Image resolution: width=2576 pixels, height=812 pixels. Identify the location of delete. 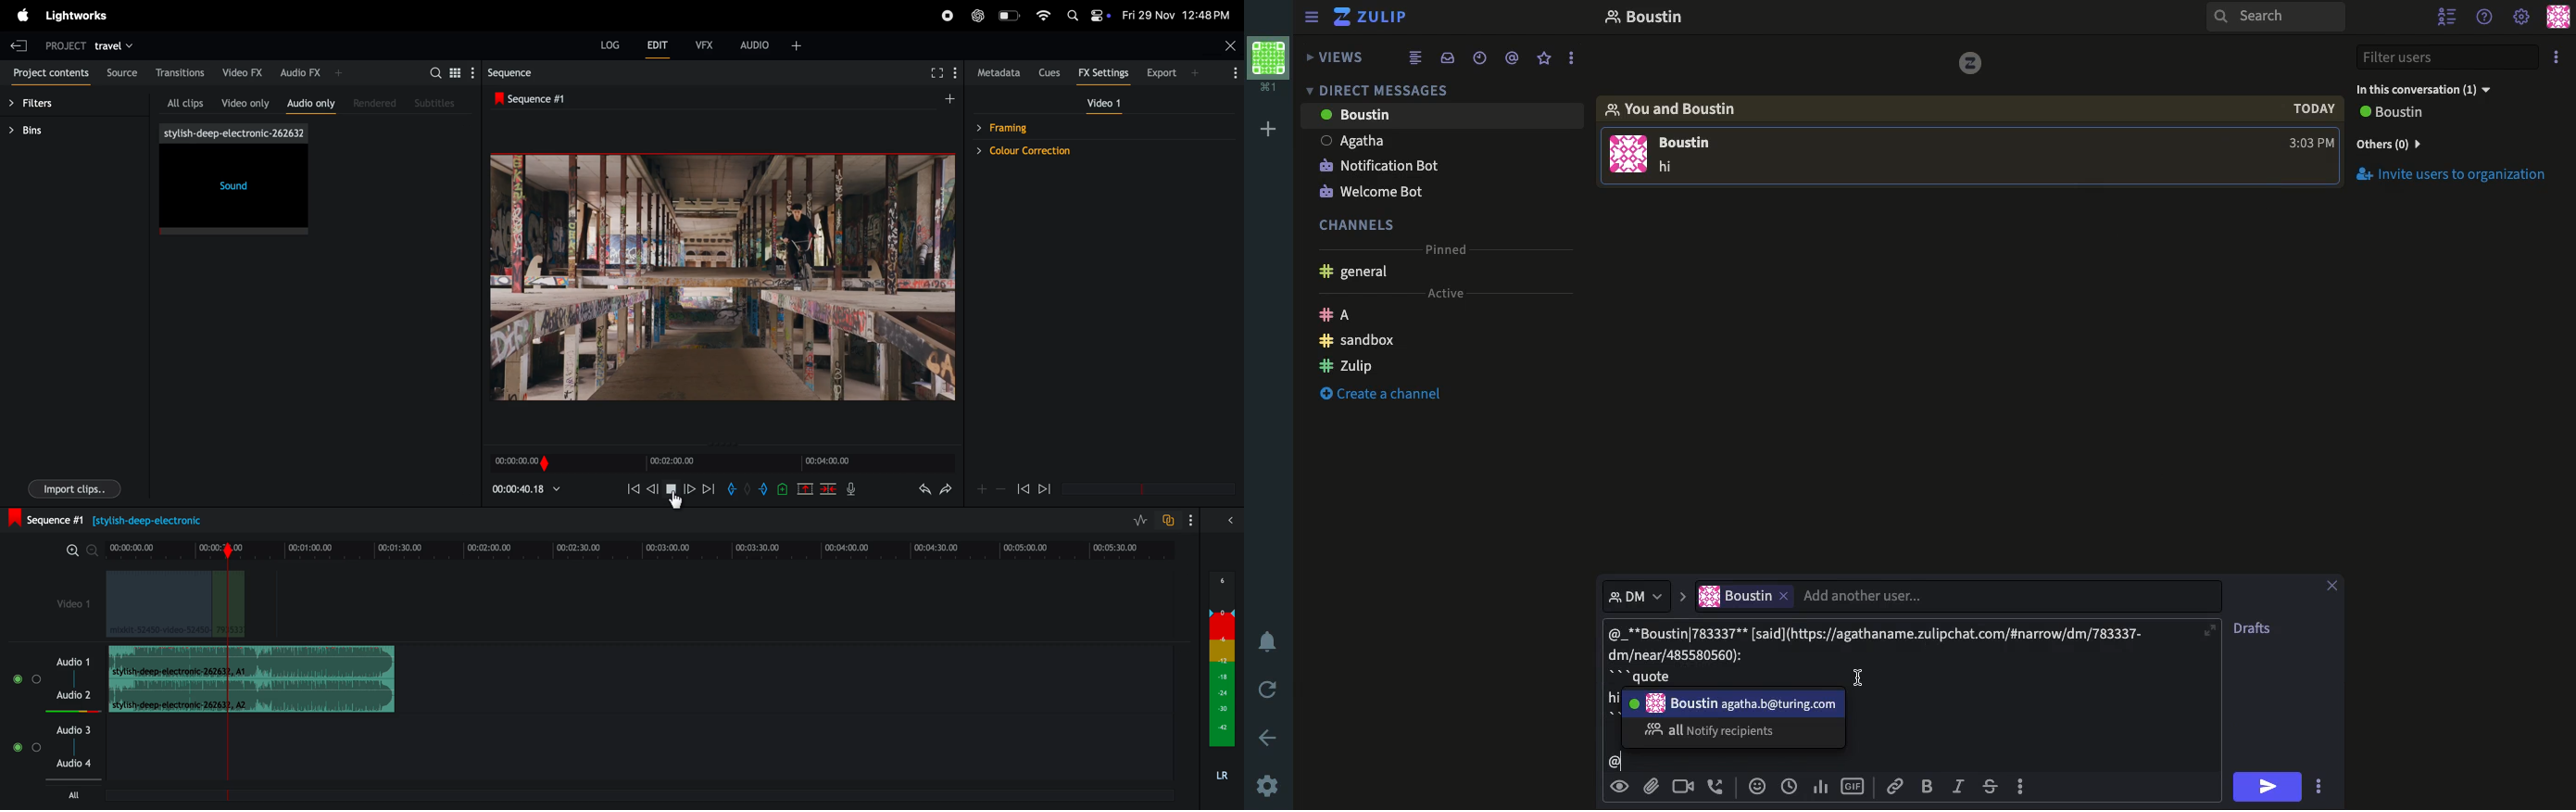
(829, 488).